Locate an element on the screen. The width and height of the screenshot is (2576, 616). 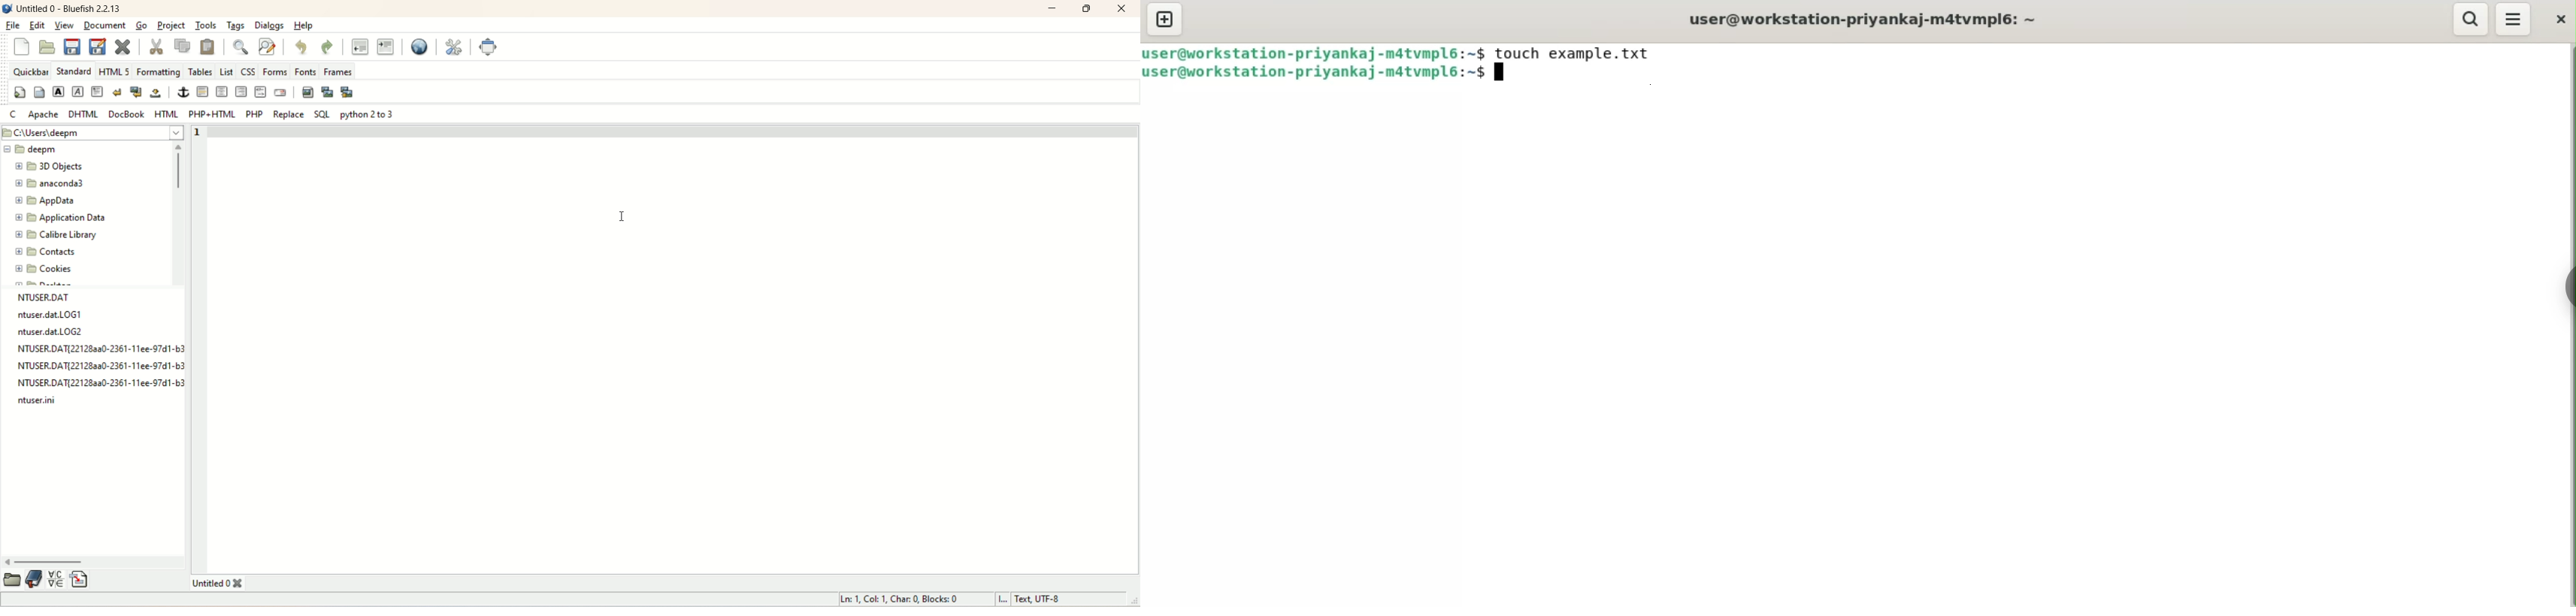
logo is located at coordinates (7, 8).